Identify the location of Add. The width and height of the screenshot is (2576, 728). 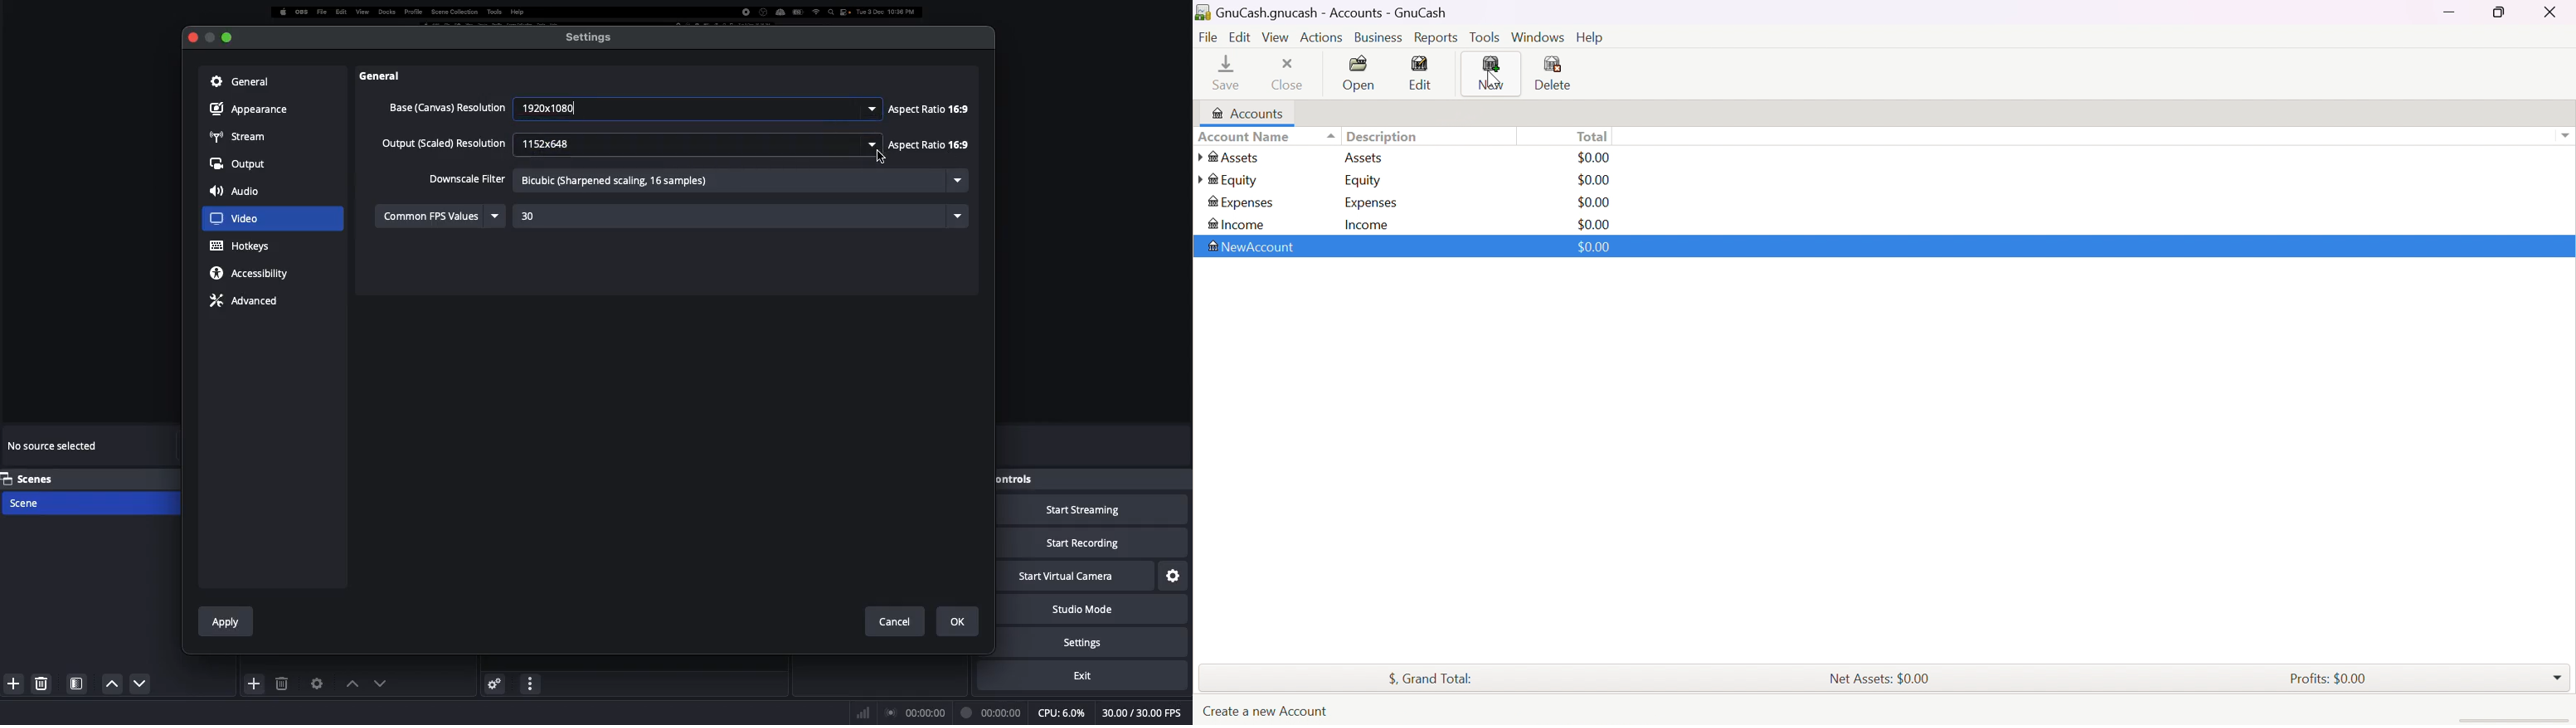
(11, 682).